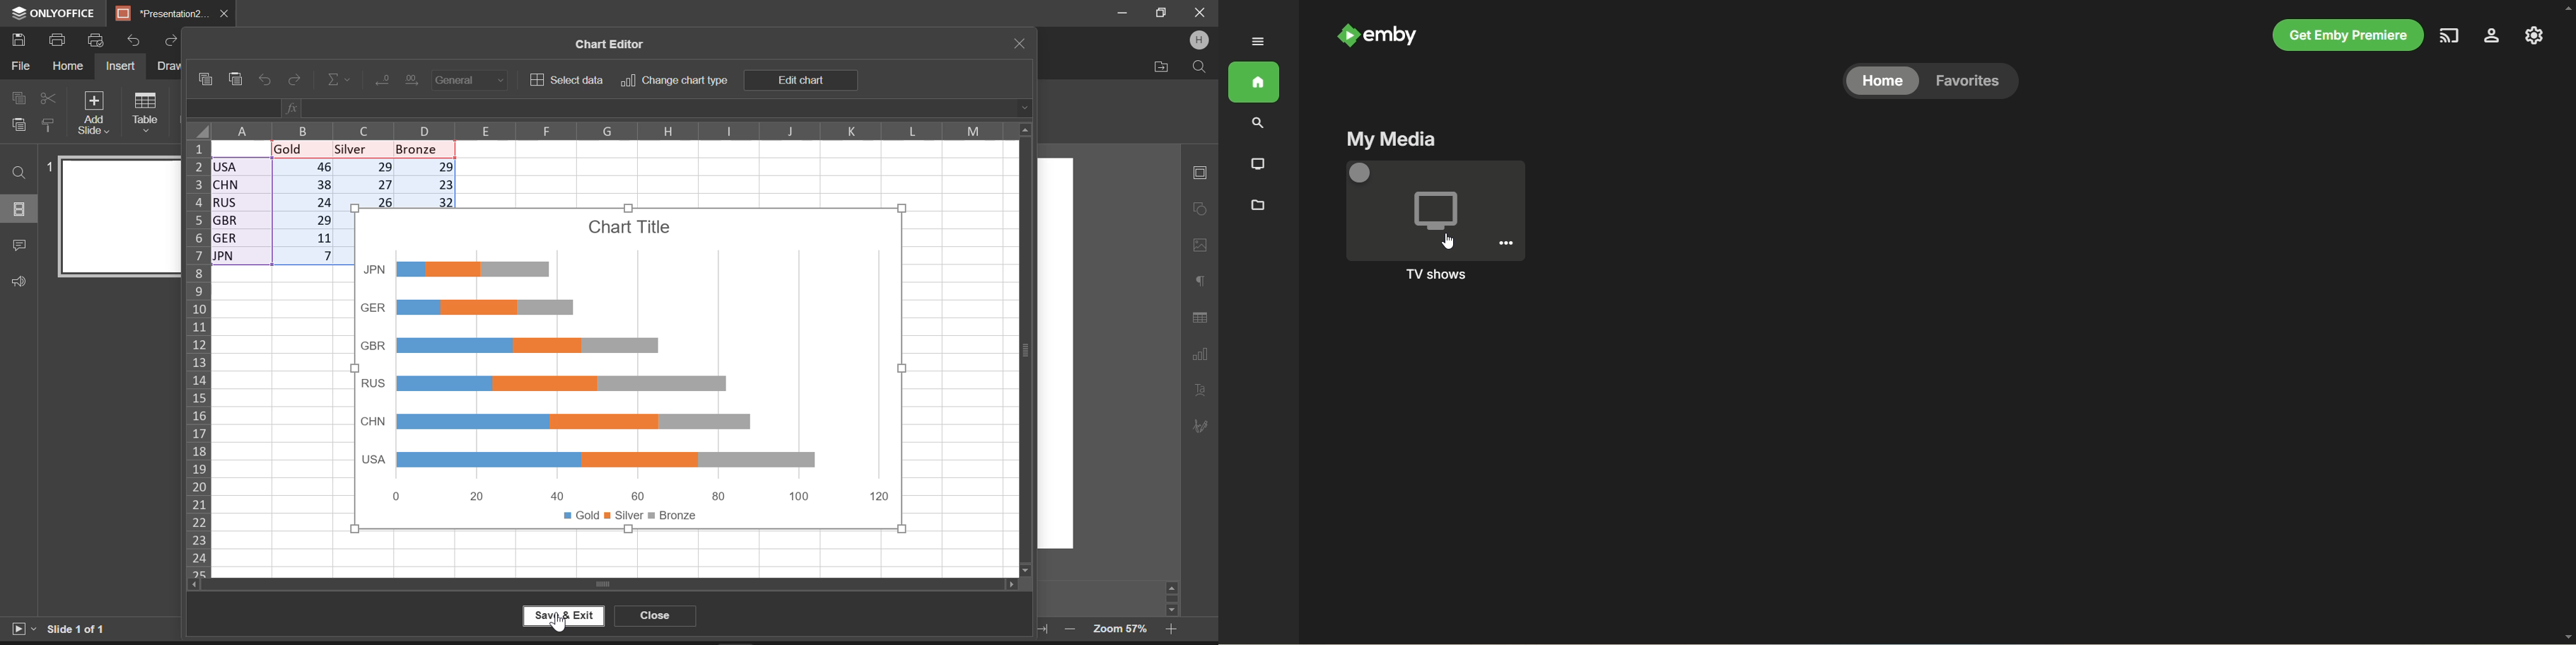 The height and width of the screenshot is (672, 2576). What do you see at coordinates (266, 79) in the screenshot?
I see `Undo` at bounding box center [266, 79].